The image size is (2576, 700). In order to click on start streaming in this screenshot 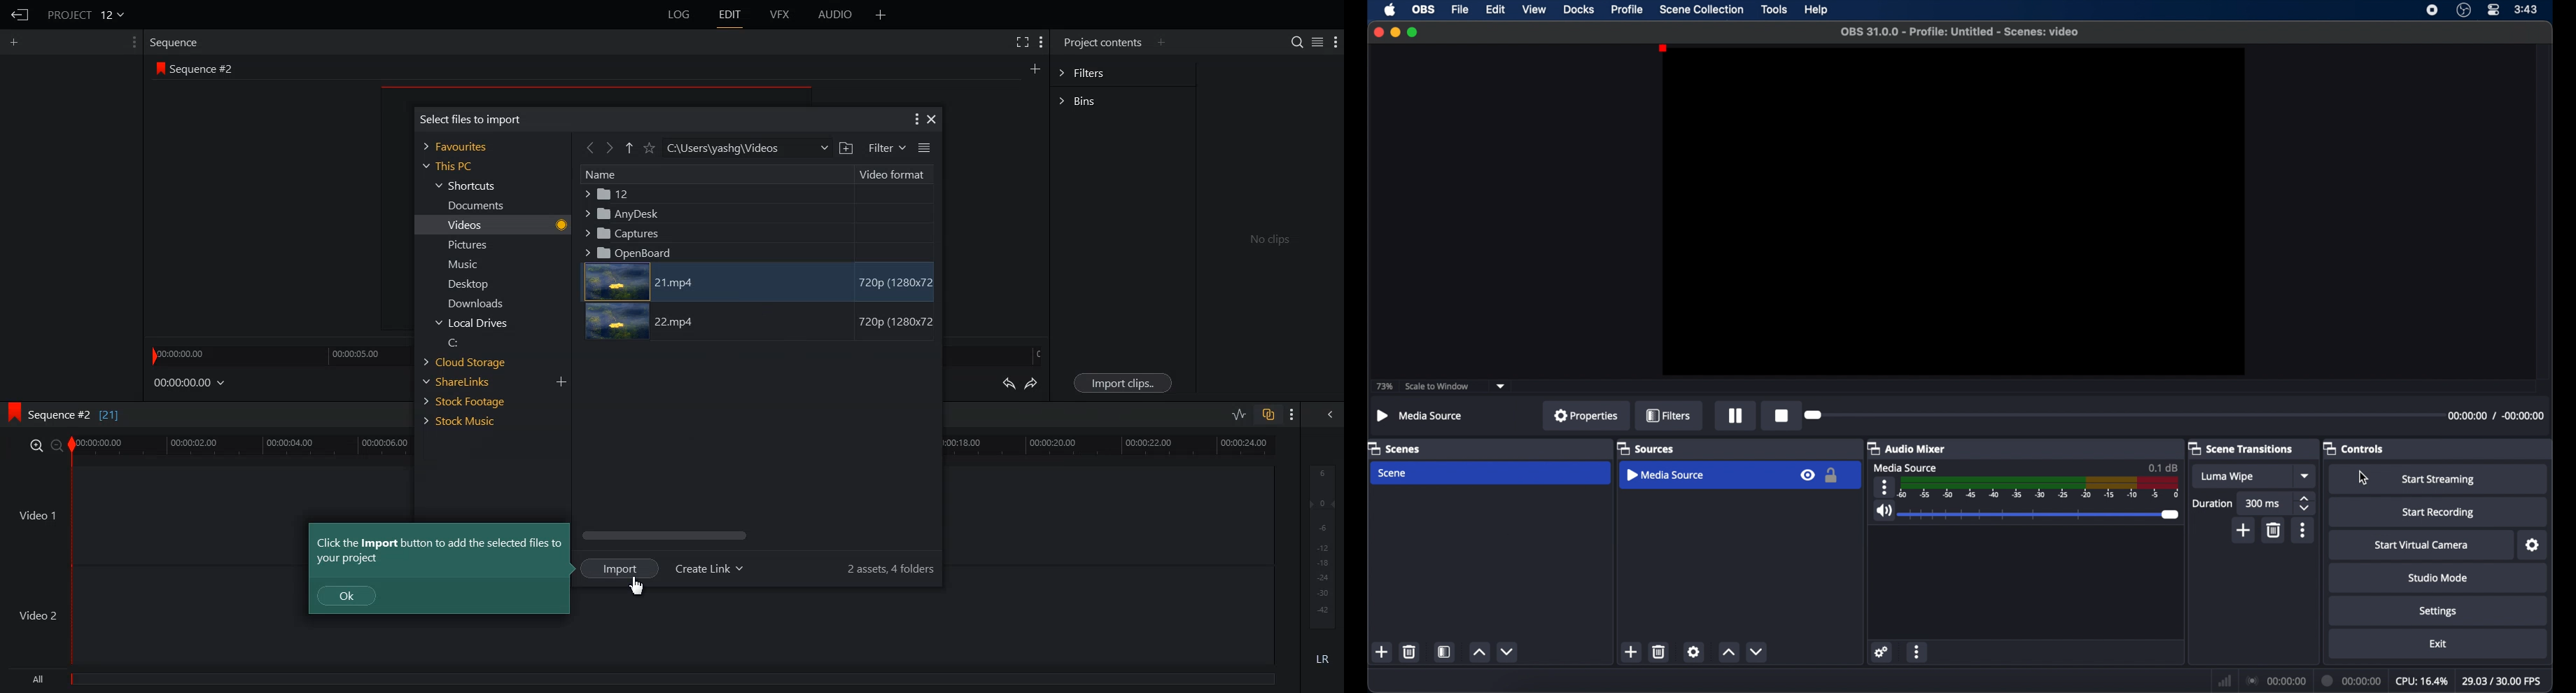, I will do `click(2439, 480)`.